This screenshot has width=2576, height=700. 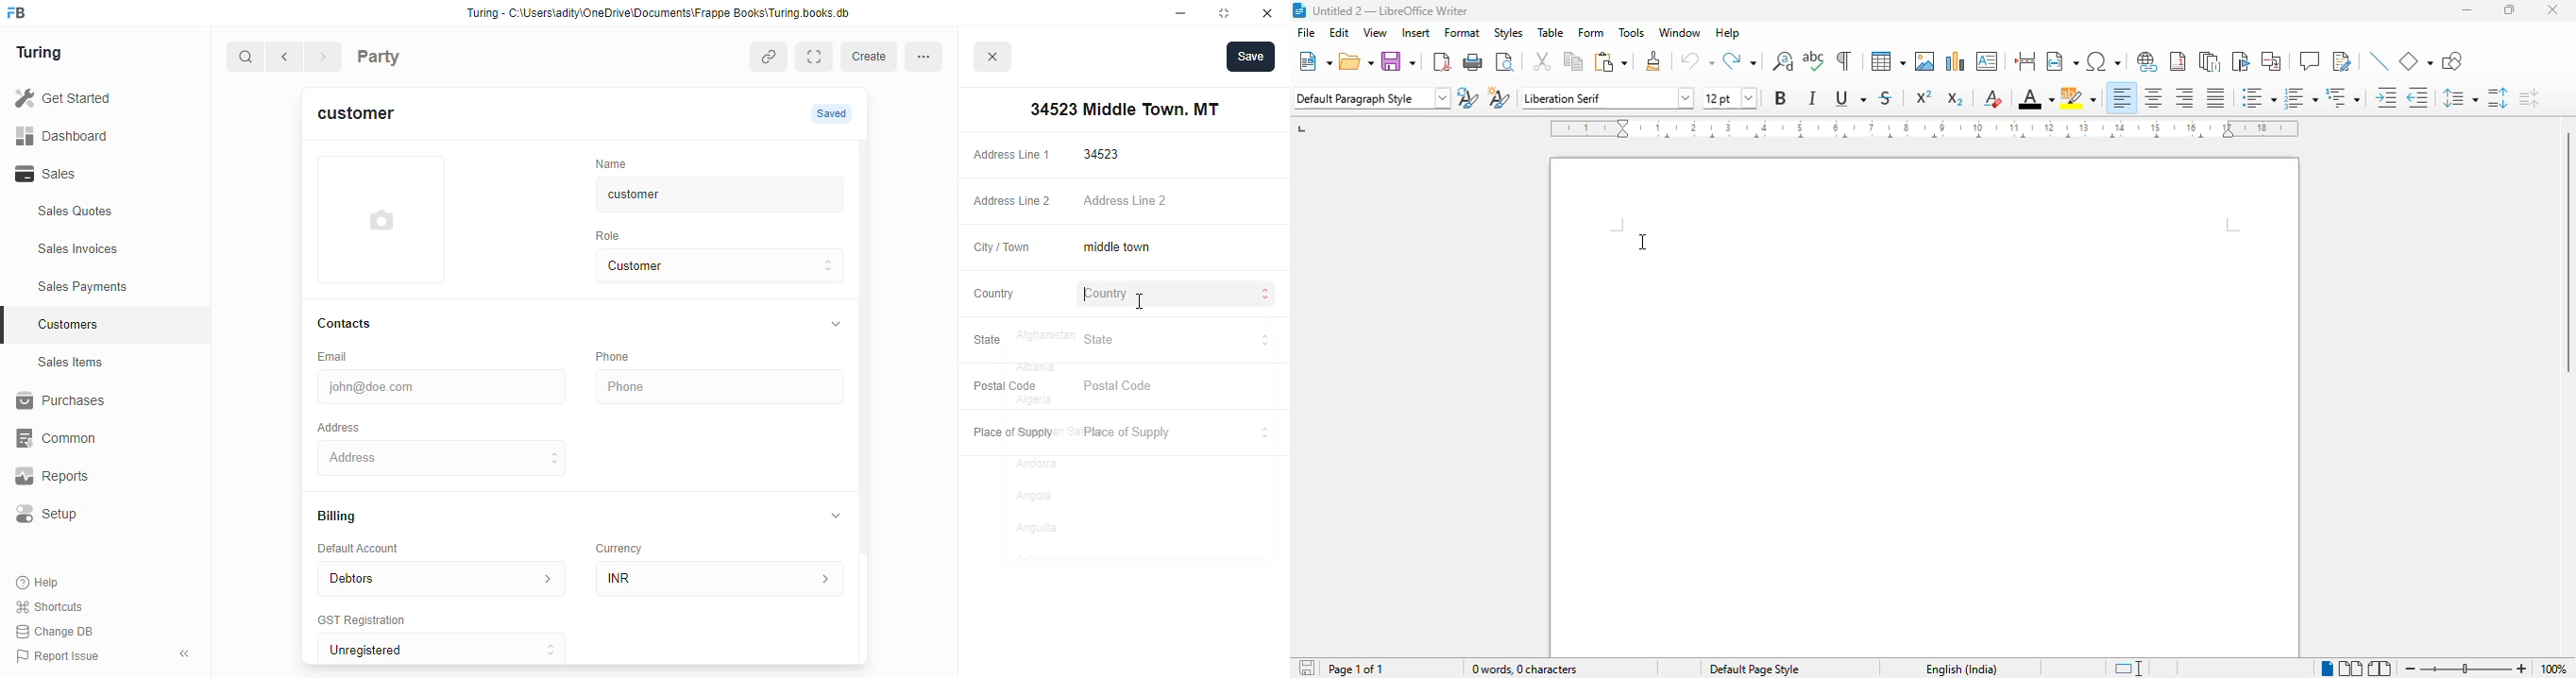 What do you see at coordinates (2386, 97) in the screenshot?
I see `increase indent` at bounding box center [2386, 97].